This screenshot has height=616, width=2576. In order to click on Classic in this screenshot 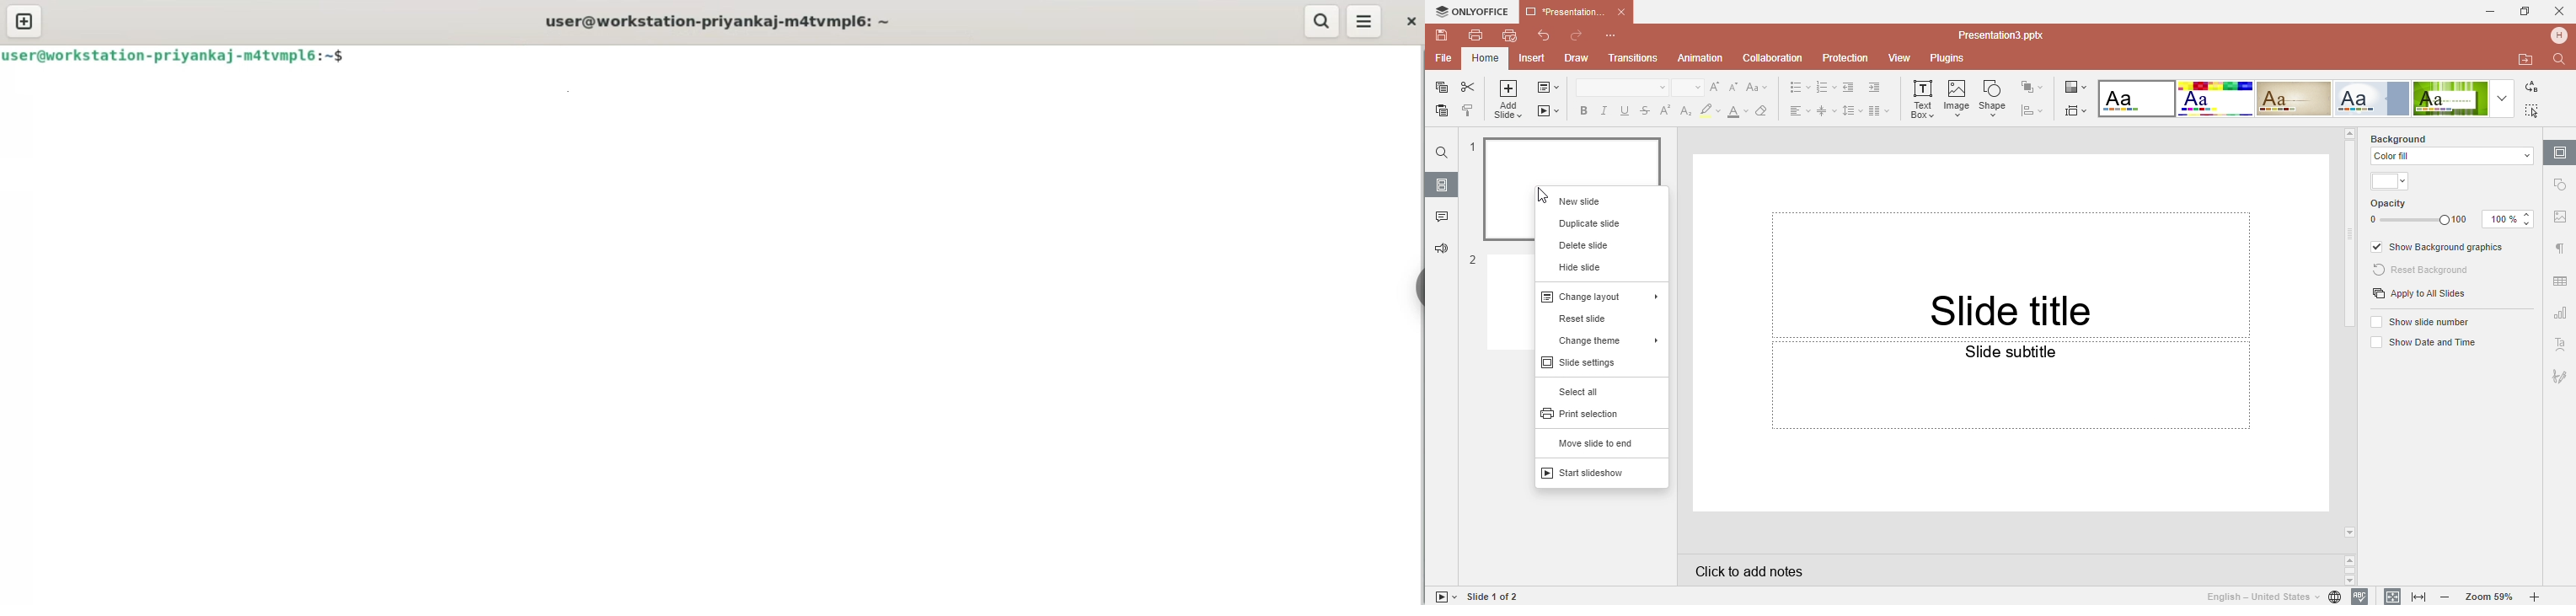, I will do `click(2295, 99)`.